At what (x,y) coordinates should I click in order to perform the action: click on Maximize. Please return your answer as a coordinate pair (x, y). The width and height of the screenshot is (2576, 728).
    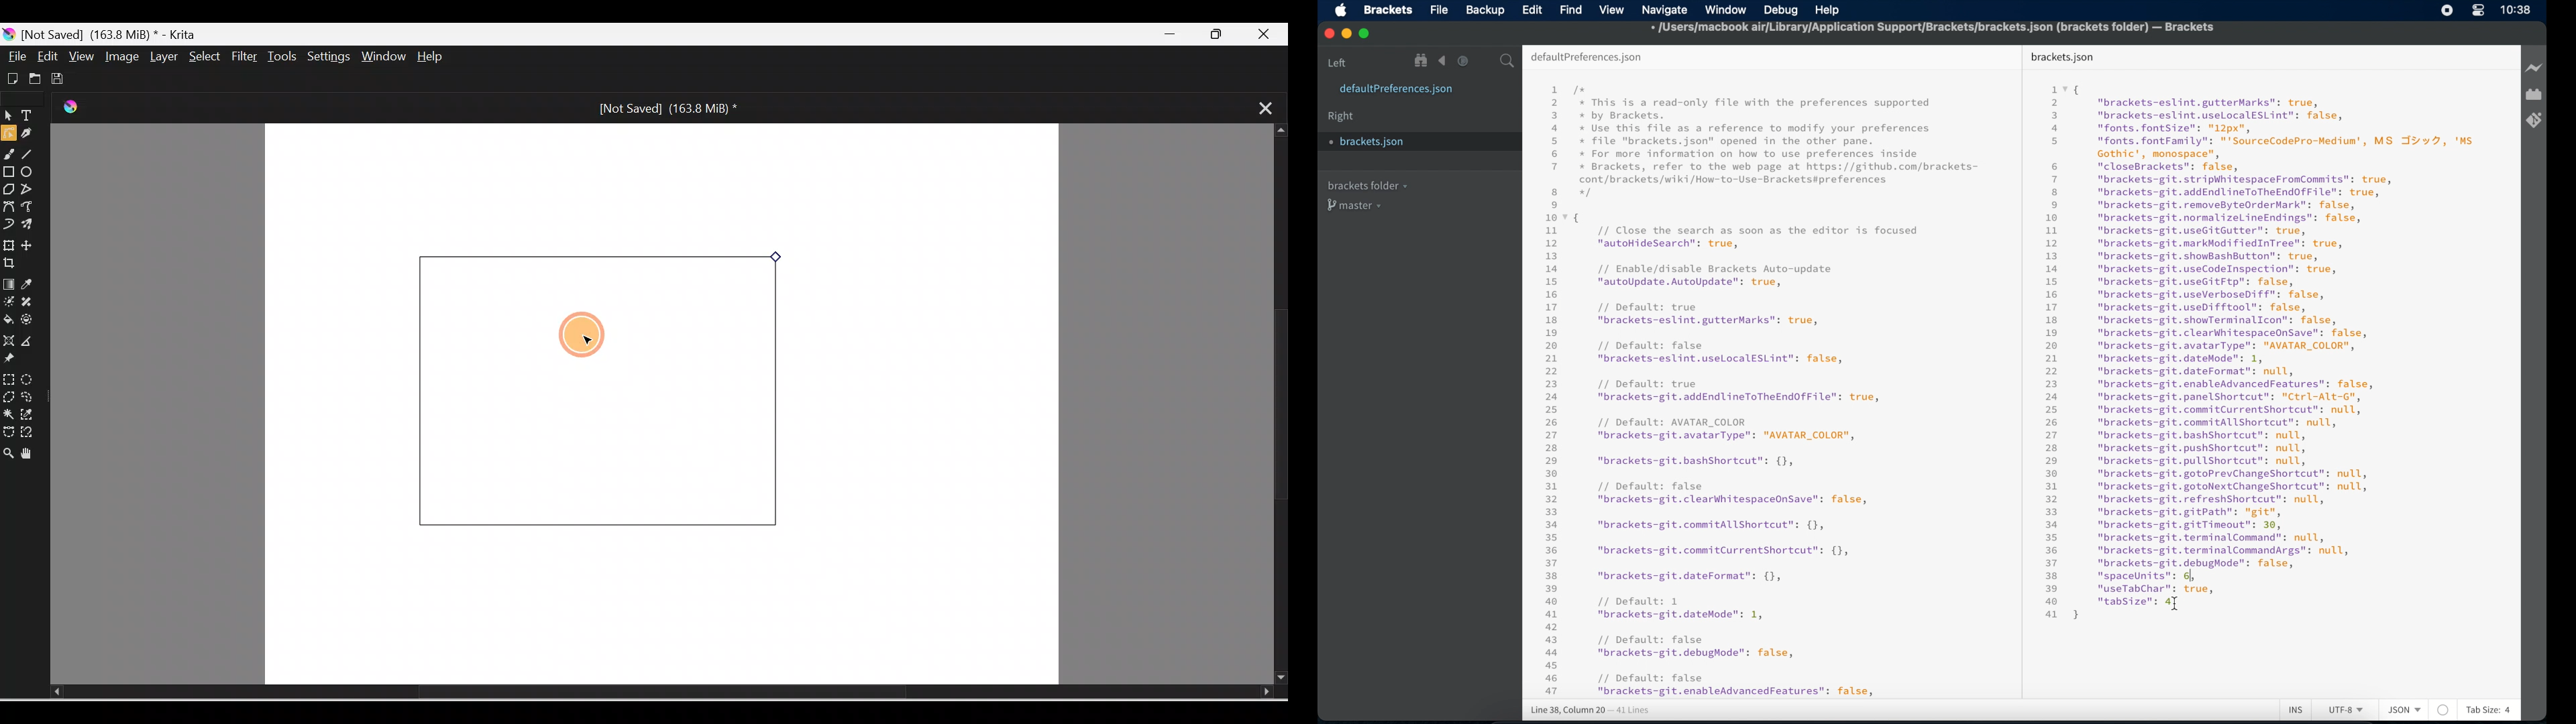
    Looking at the image, I should click on (1224, 35).